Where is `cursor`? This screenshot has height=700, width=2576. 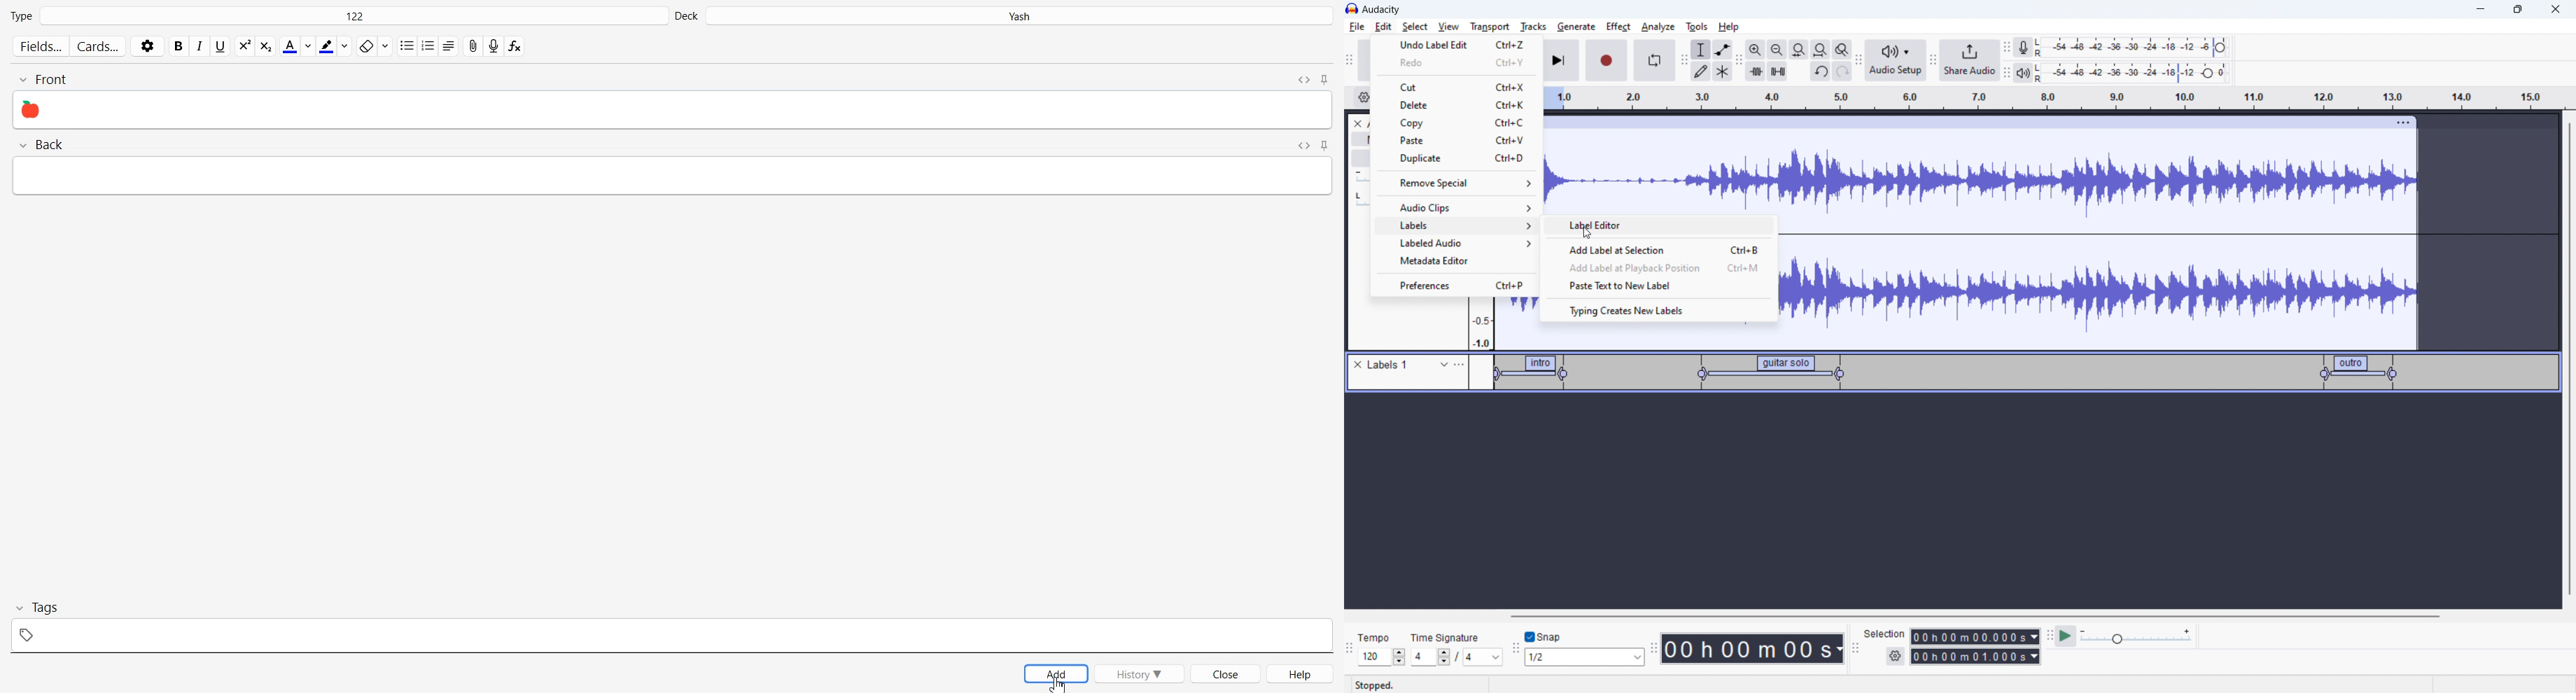 cursor is located at coordinates (1591, 232).